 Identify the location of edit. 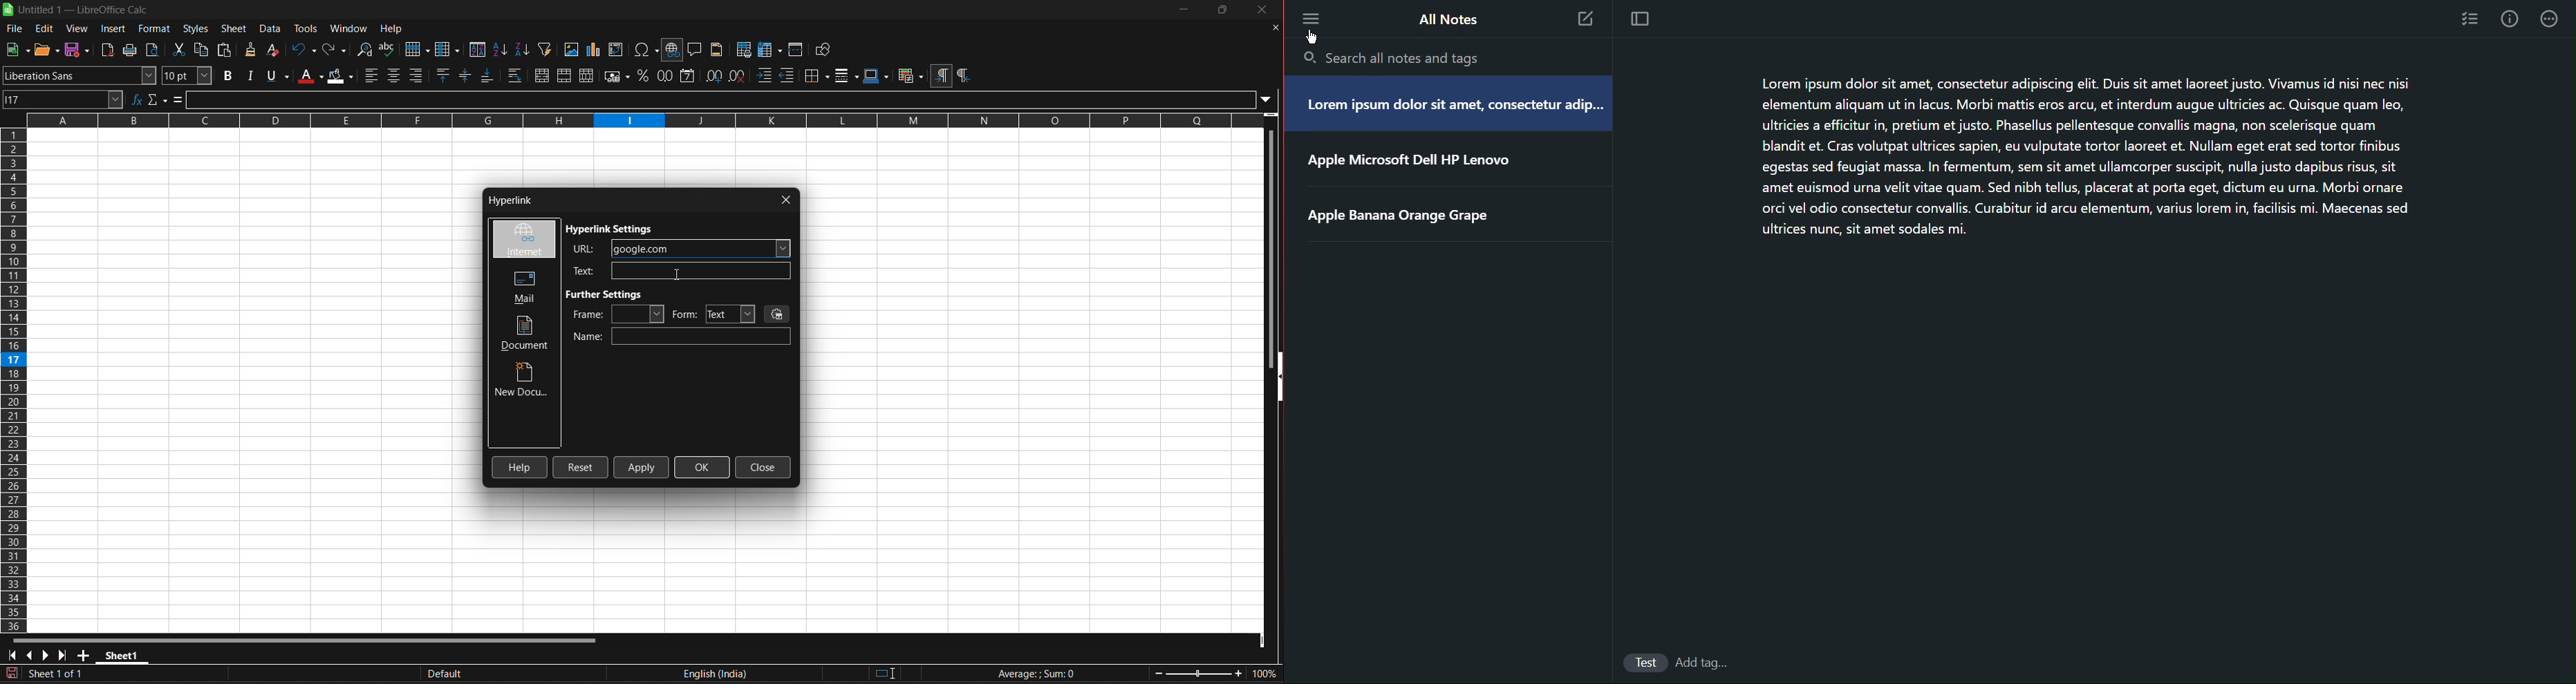
(45, 29).